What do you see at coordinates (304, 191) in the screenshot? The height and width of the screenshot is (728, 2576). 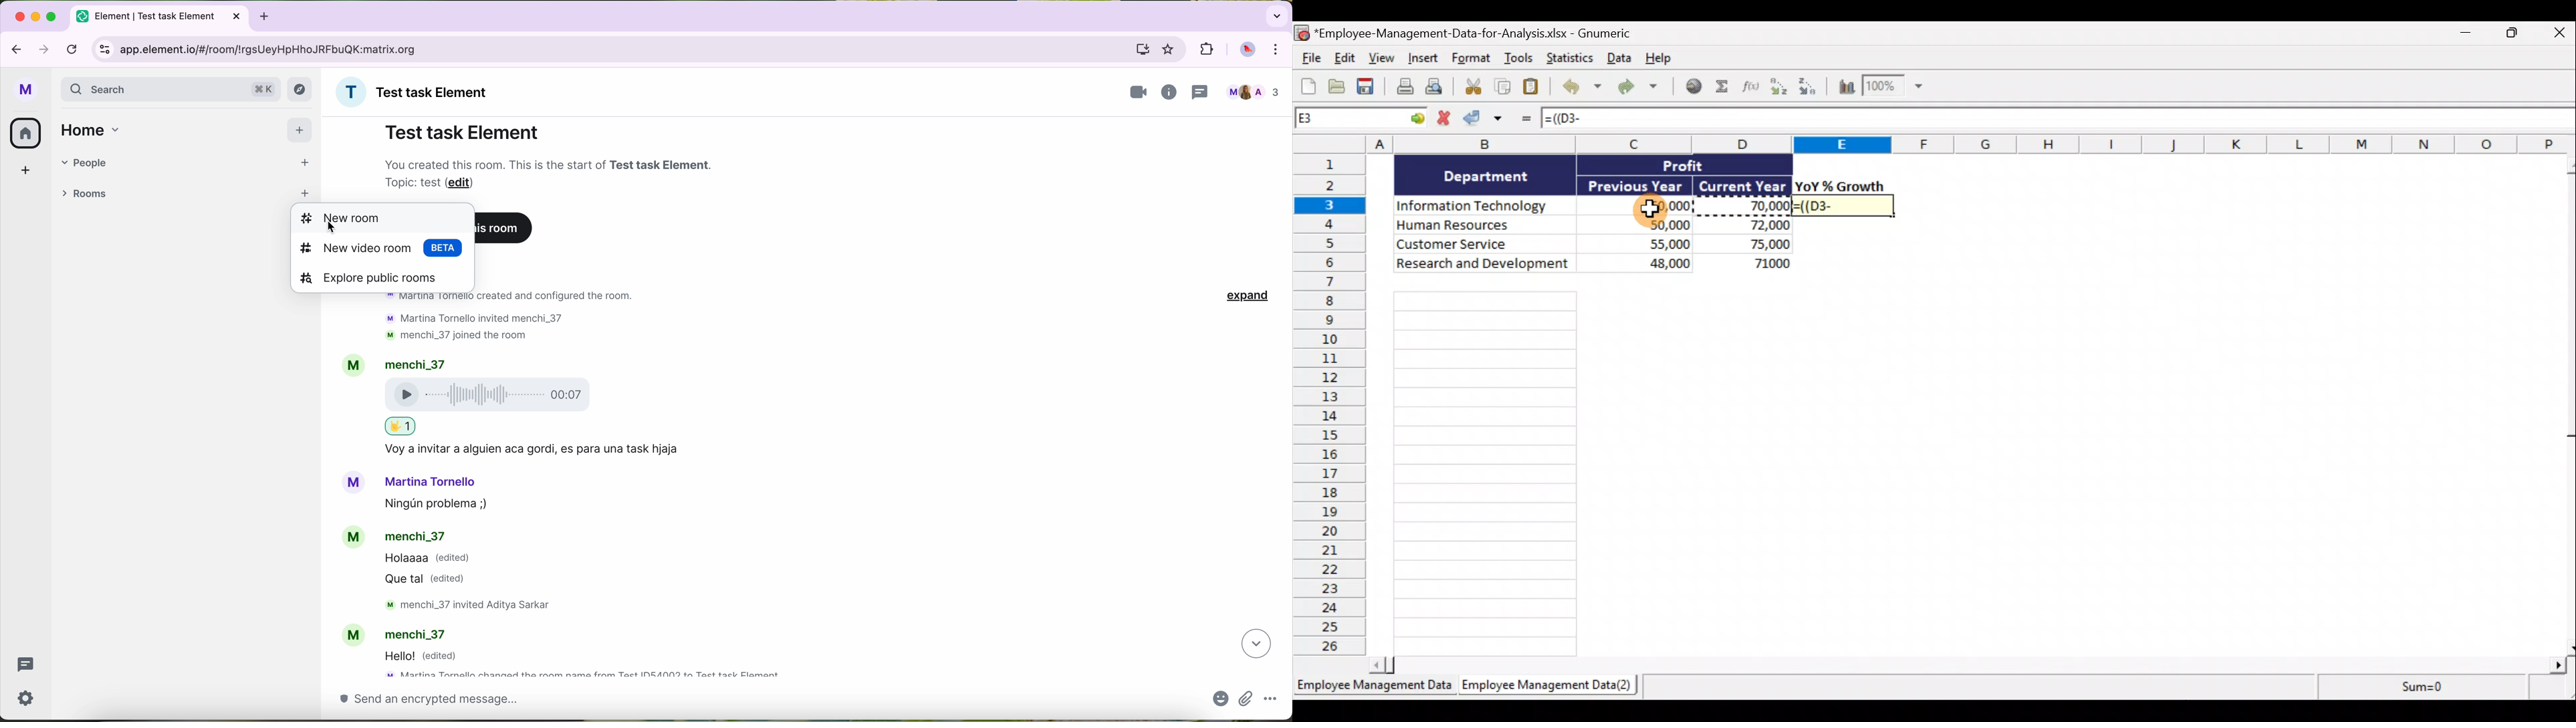 I see `add room button` at bounding box center [304, 191].